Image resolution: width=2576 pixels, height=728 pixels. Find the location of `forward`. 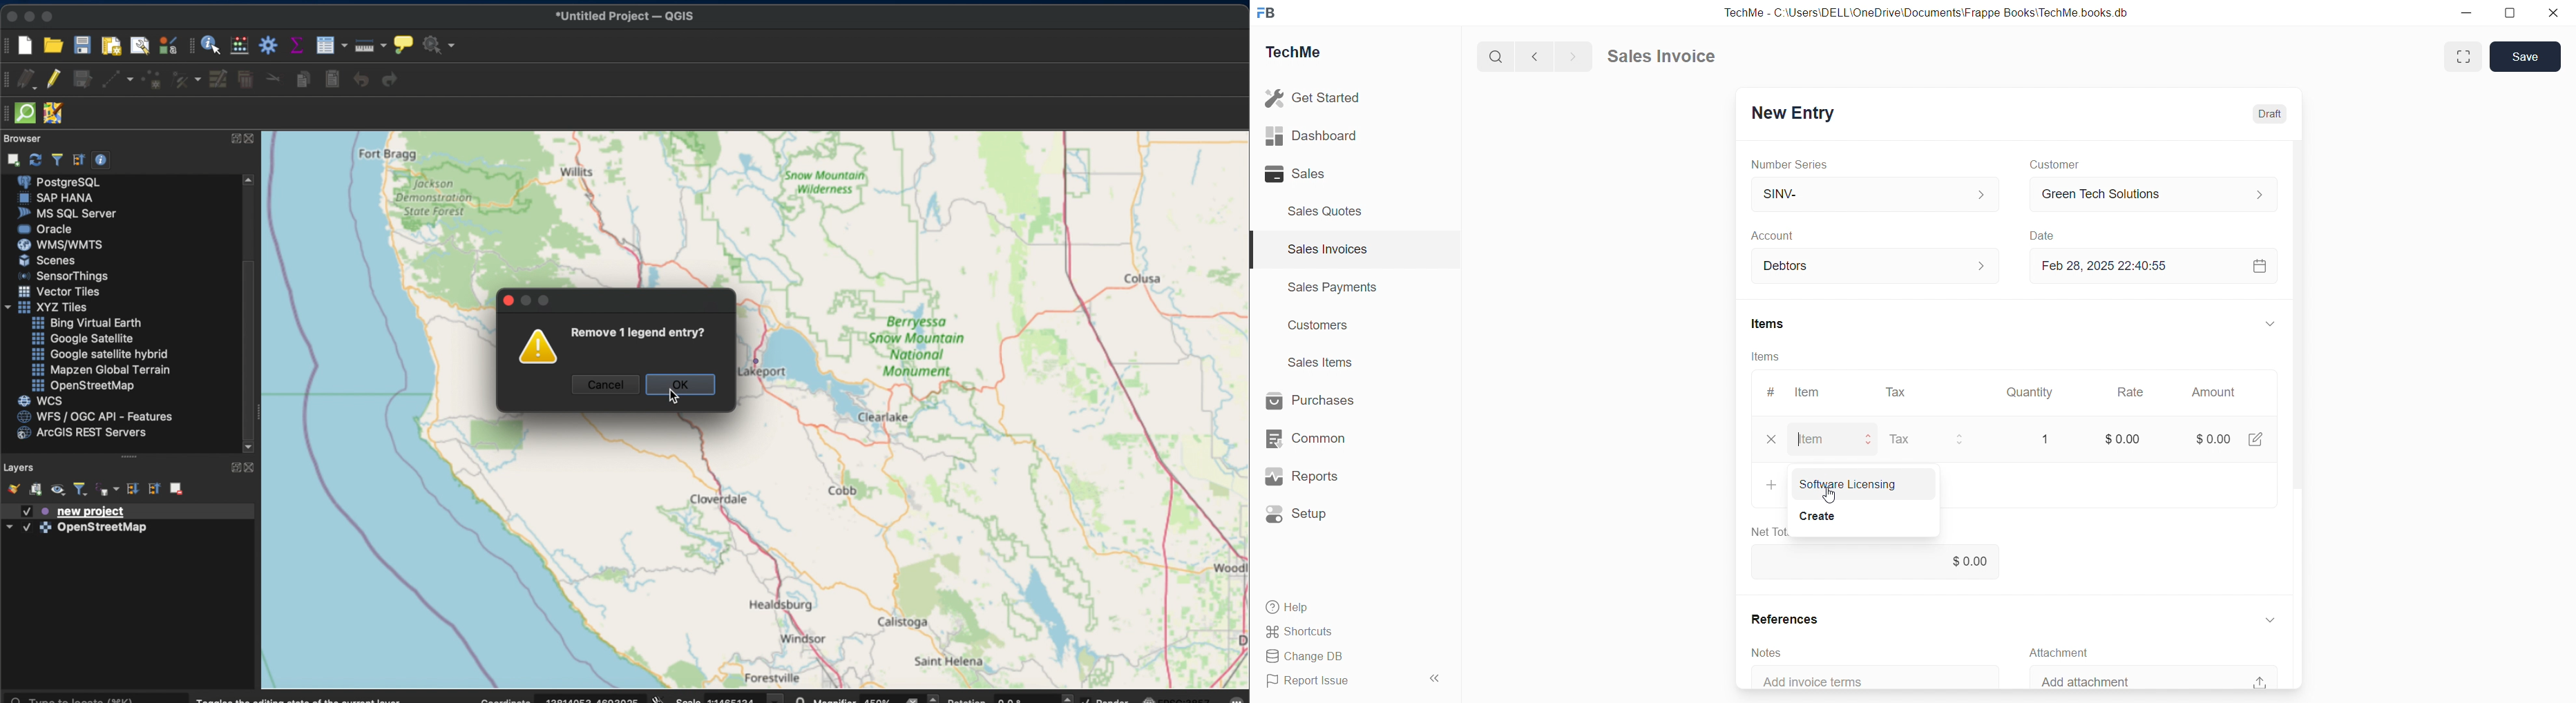

forward is located at coordinates (1571, 57).